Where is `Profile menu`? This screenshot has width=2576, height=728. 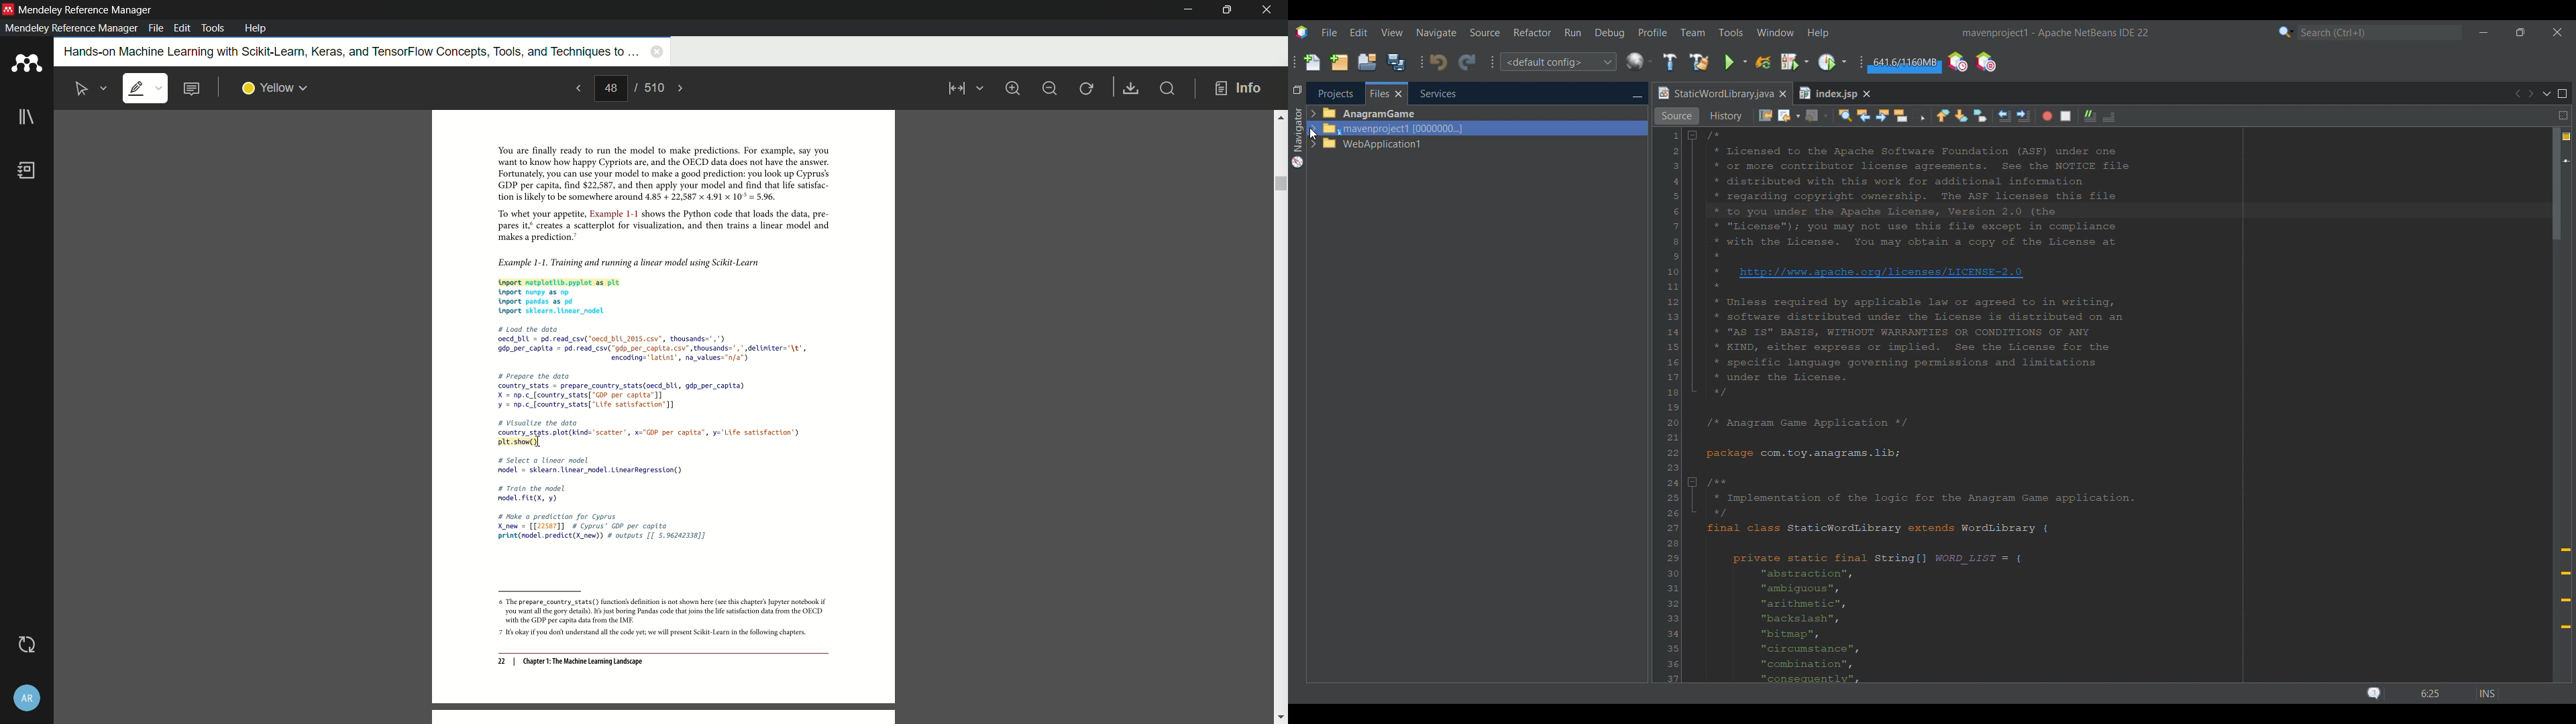 Profile menu is located at coordinates (1653, 32).